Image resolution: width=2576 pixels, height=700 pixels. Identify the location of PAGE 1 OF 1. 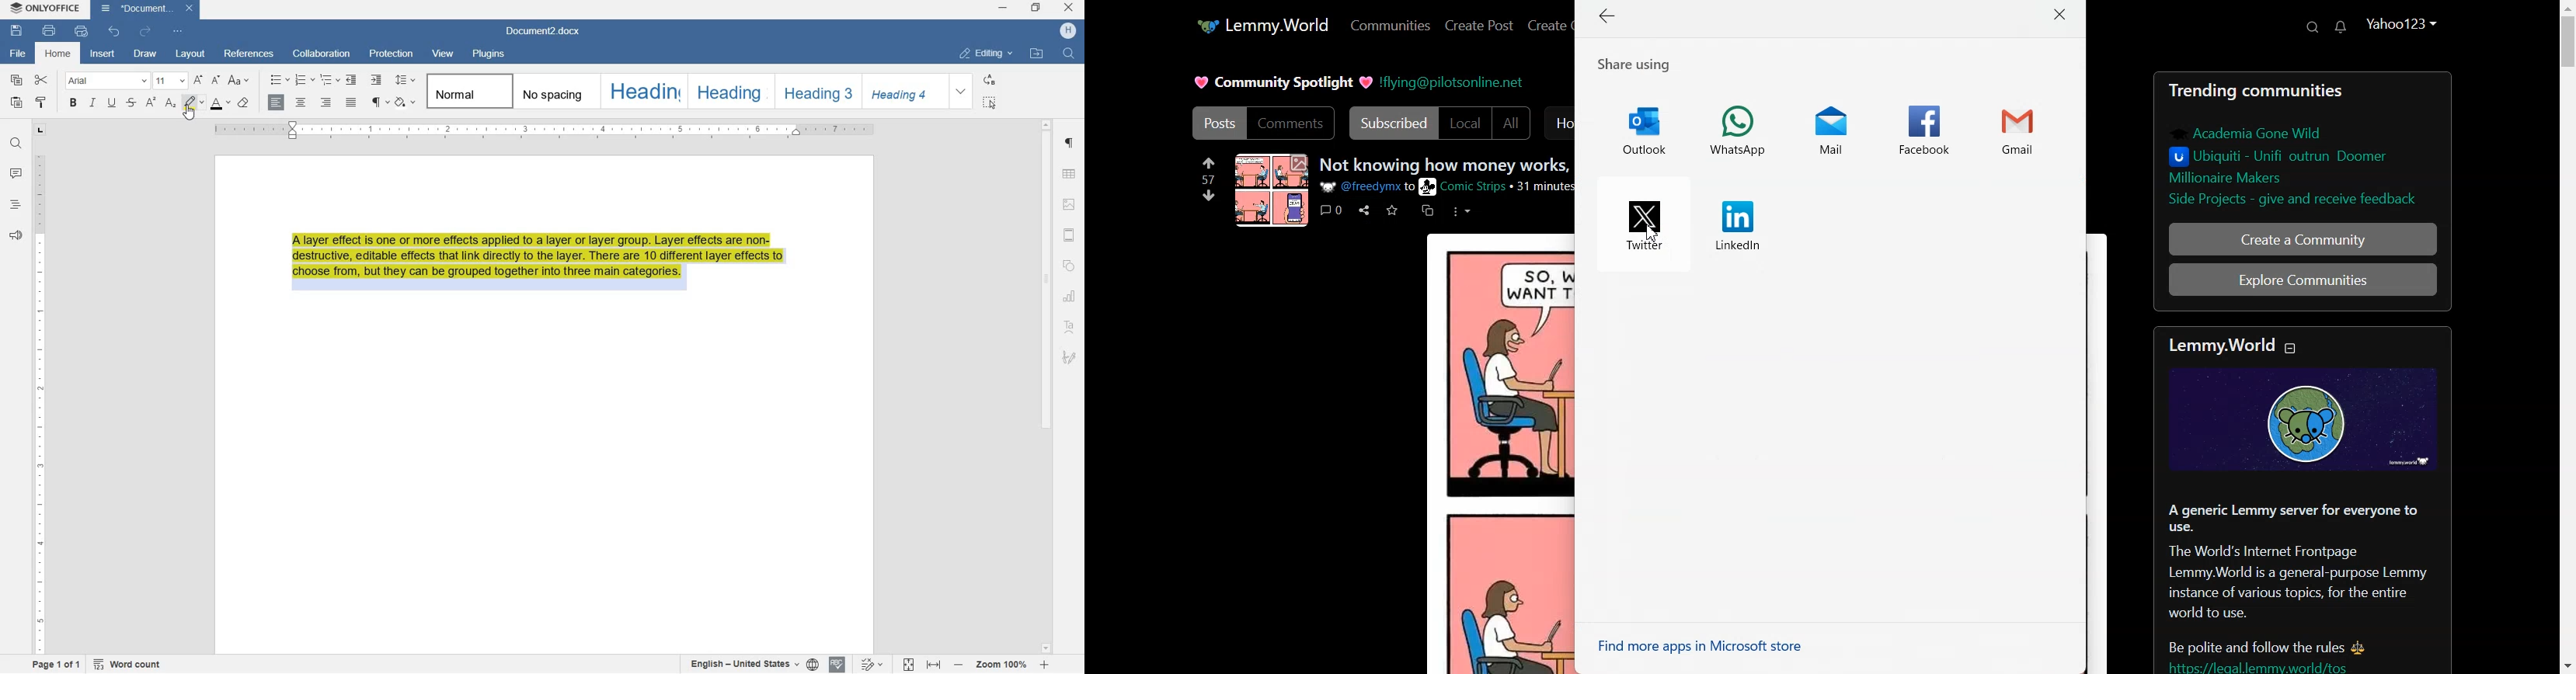
(57, 665).